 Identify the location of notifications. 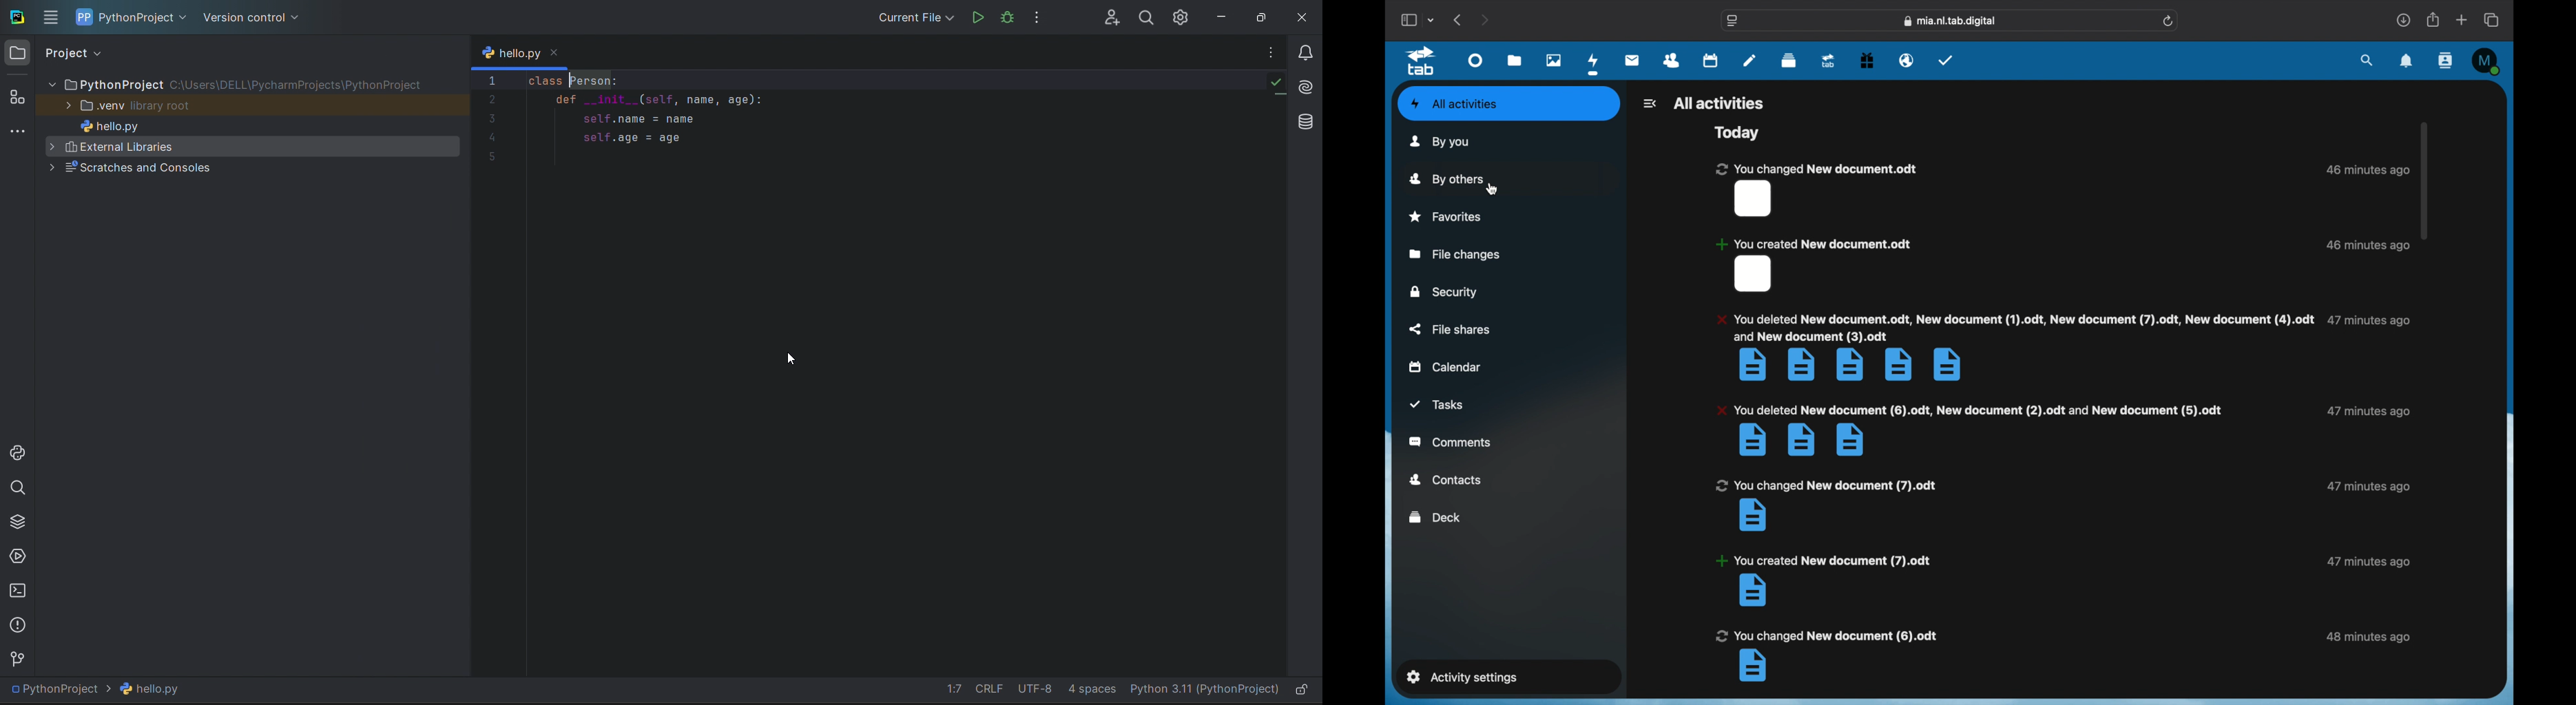
(2407, 60).